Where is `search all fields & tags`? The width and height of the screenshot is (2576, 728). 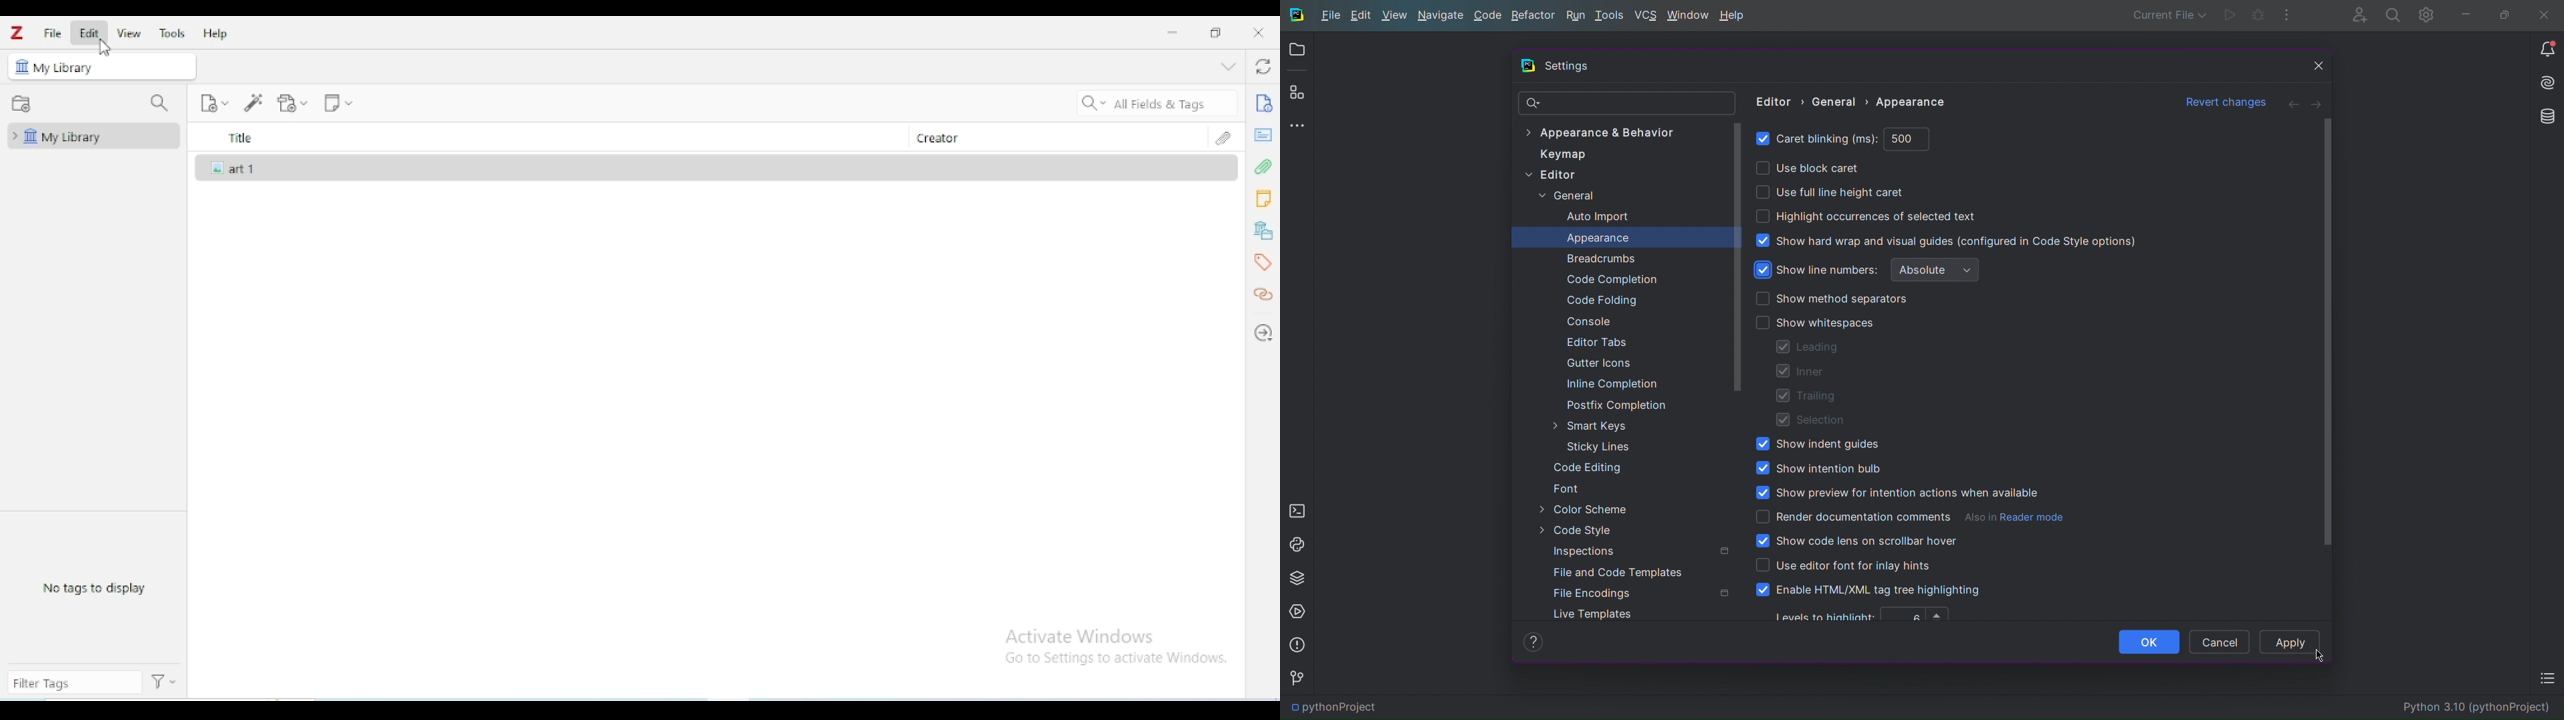 search all fields & tags is located at coordinates (1155, 103).